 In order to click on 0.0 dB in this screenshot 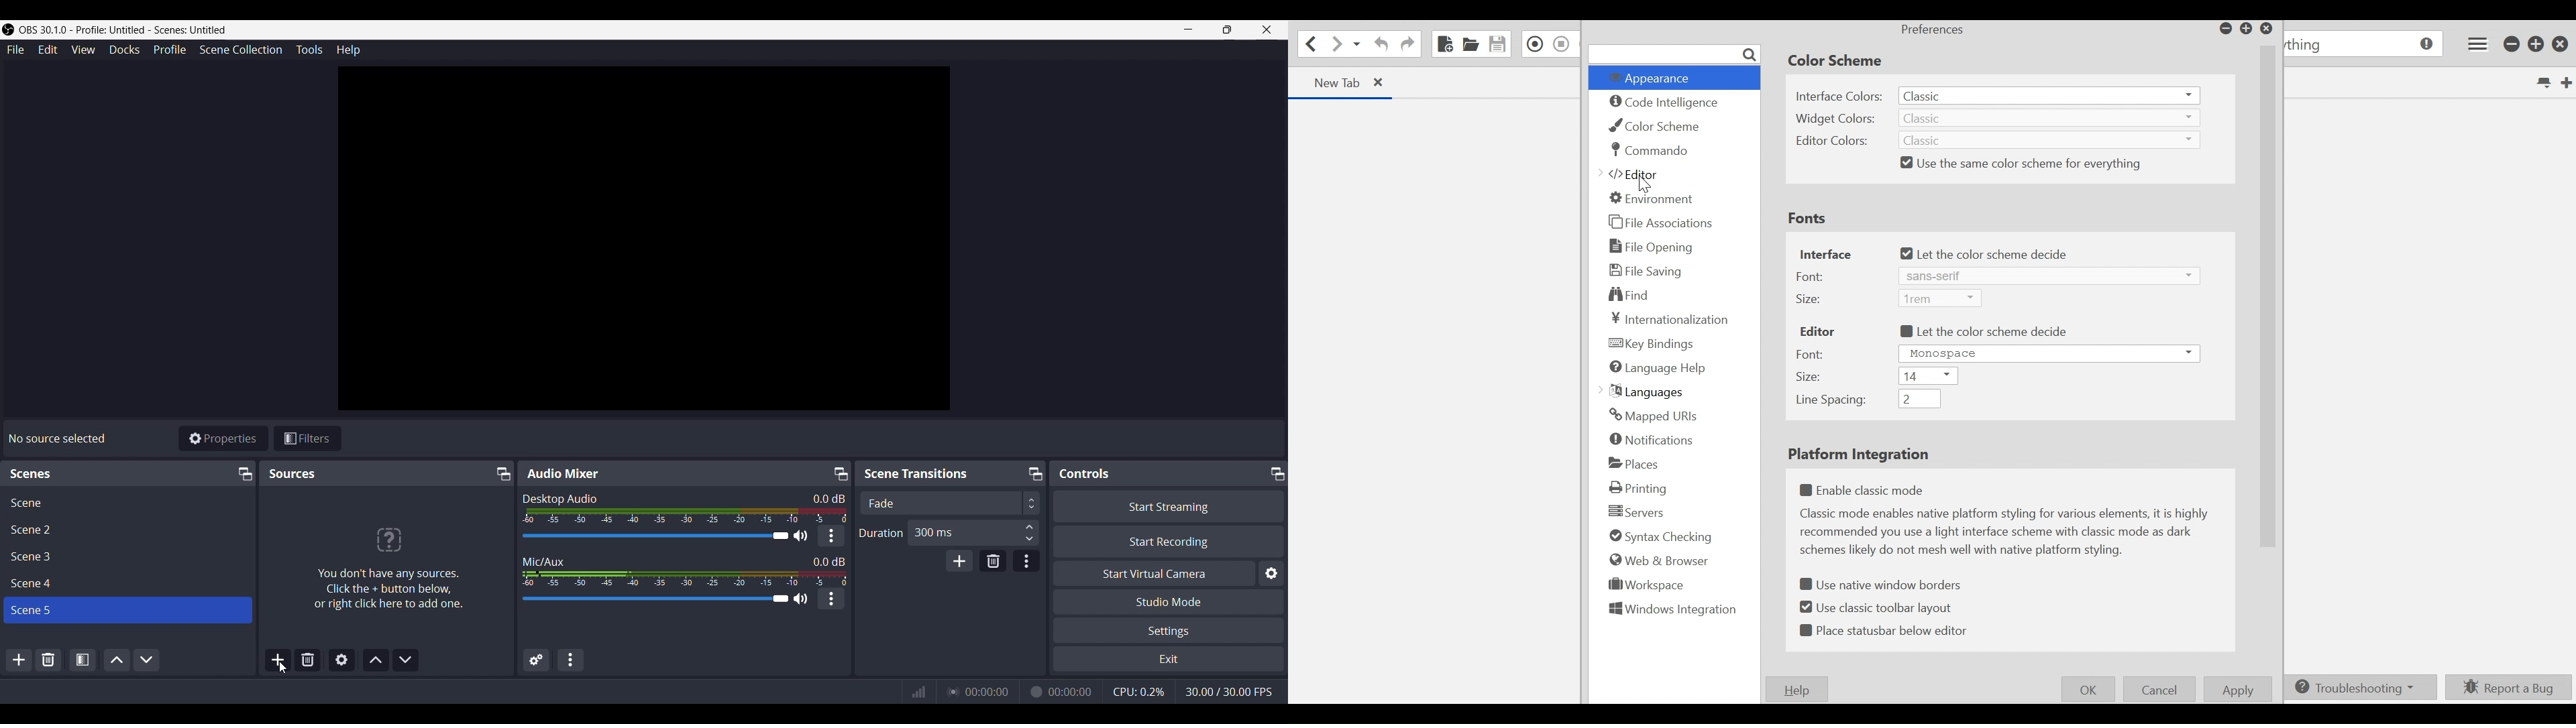, I will do `click(828, 498)`.